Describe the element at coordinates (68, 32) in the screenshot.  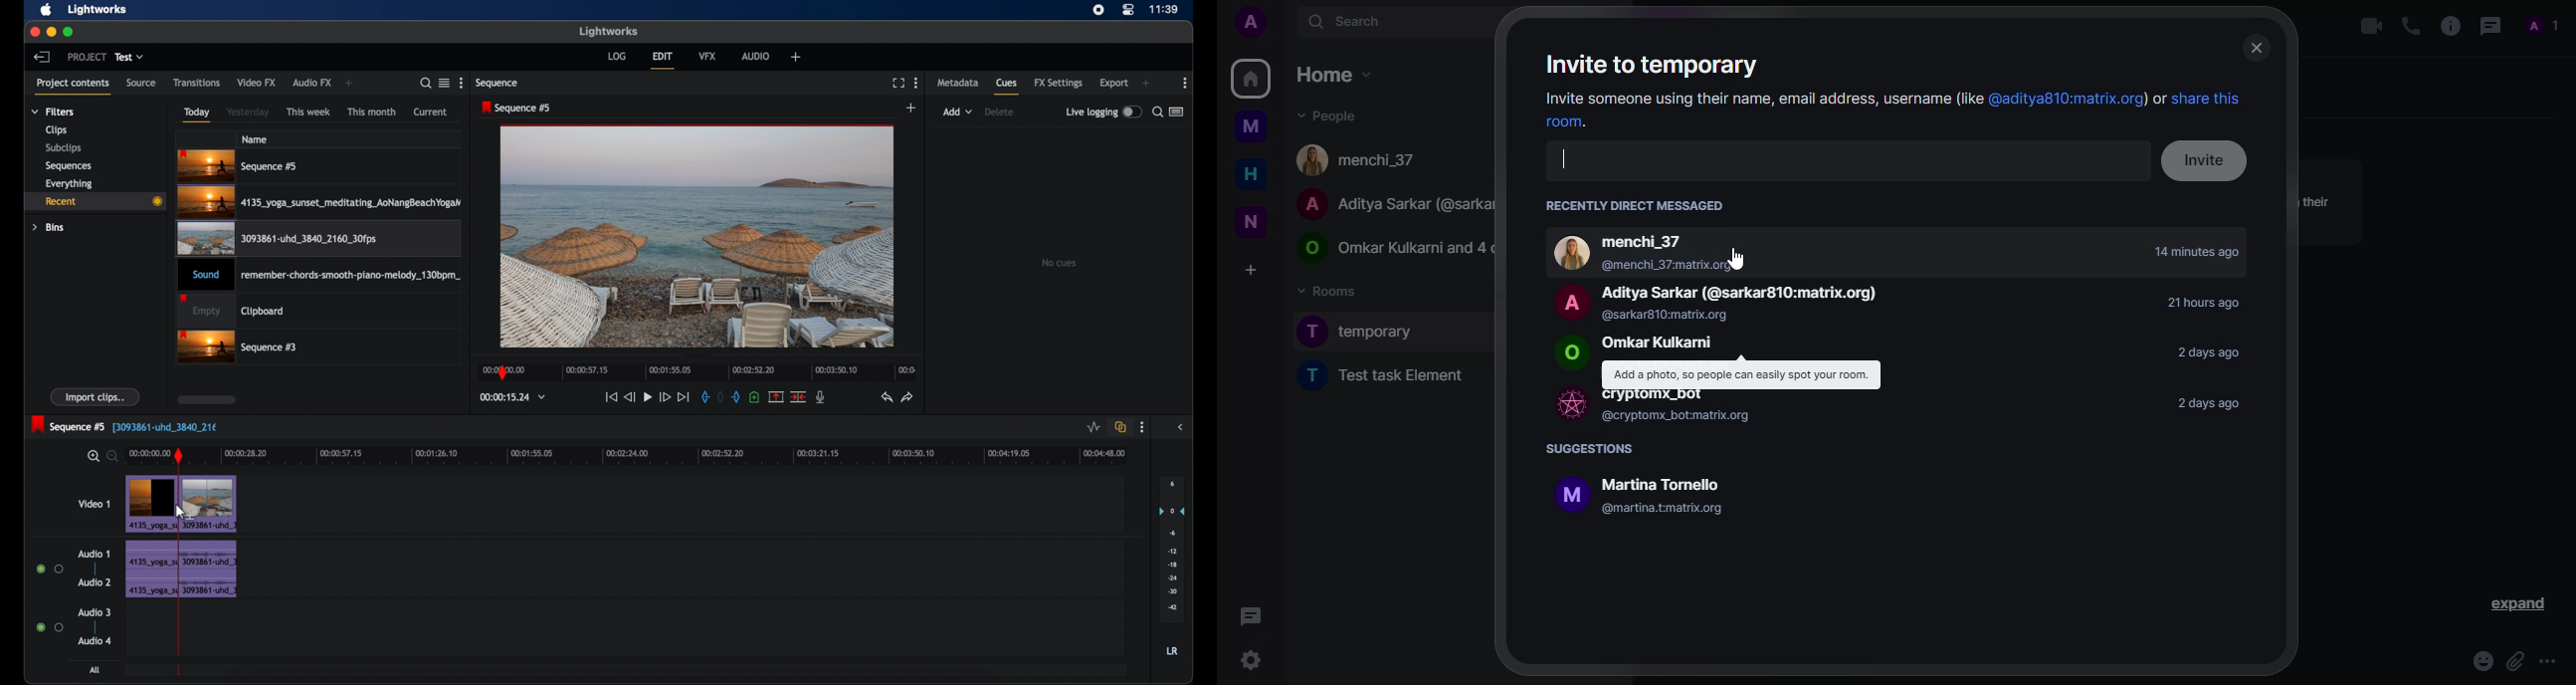
I see `maximize` at that location.